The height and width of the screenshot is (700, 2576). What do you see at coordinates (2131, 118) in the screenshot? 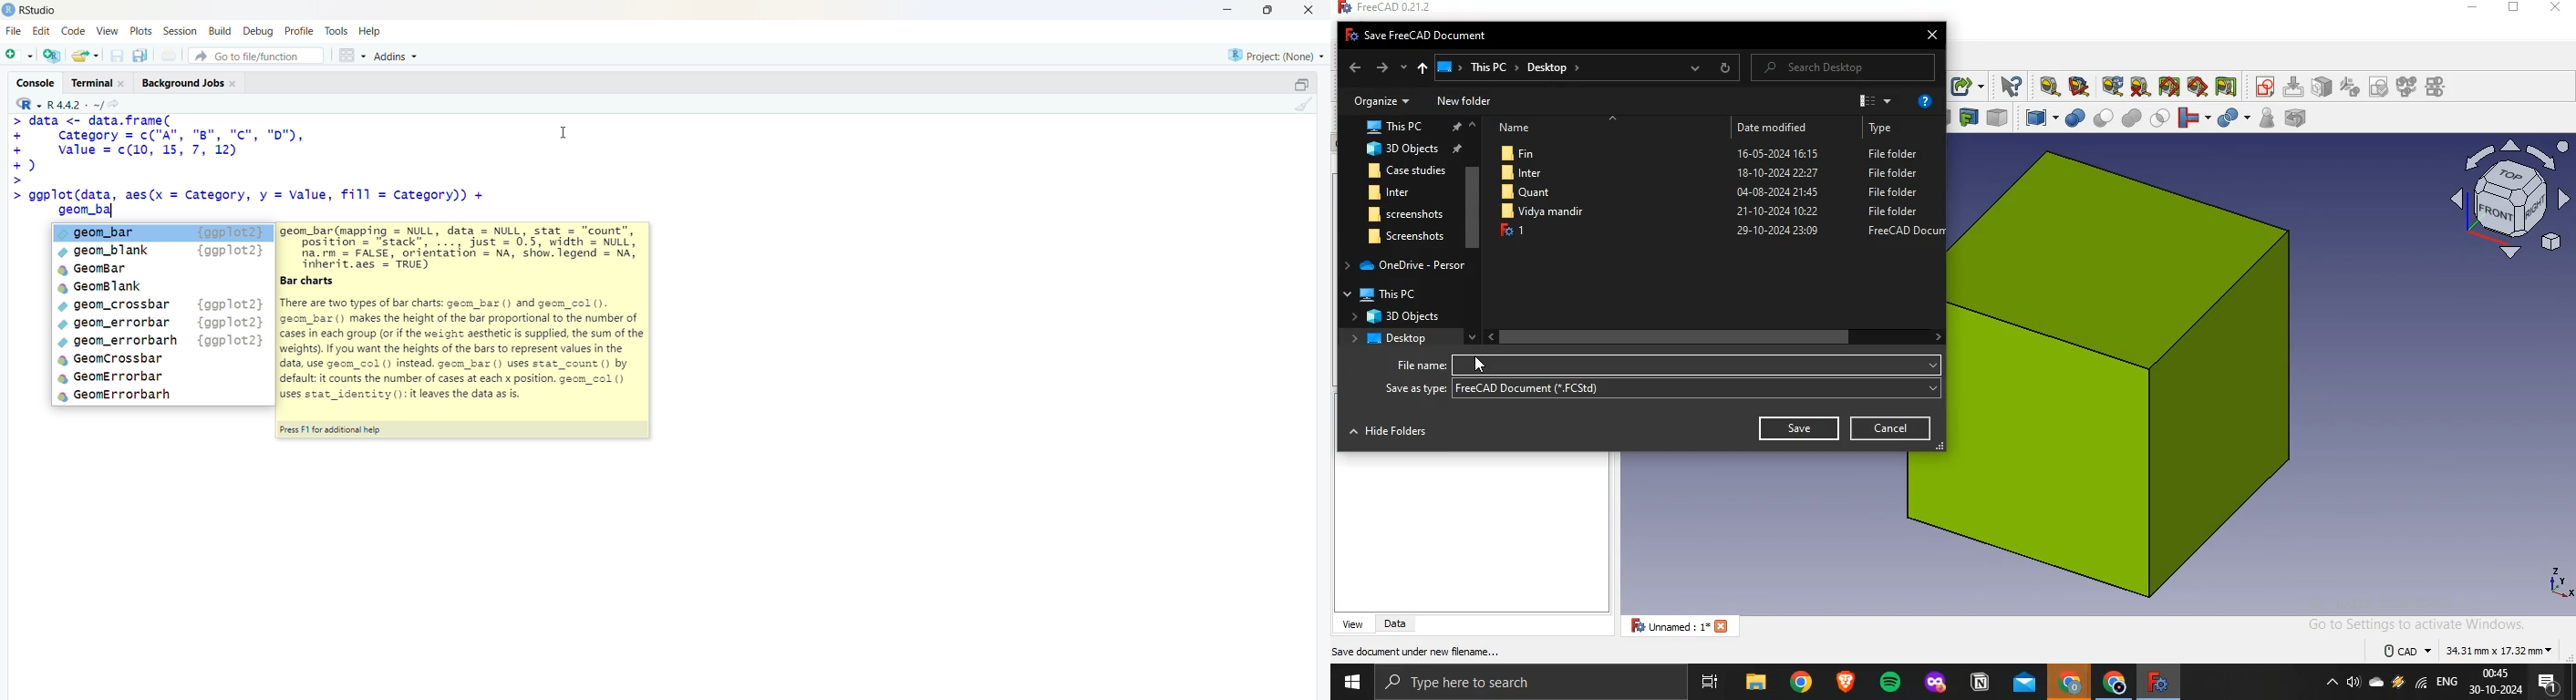
I see `union` at bounding box center [2131, 118].